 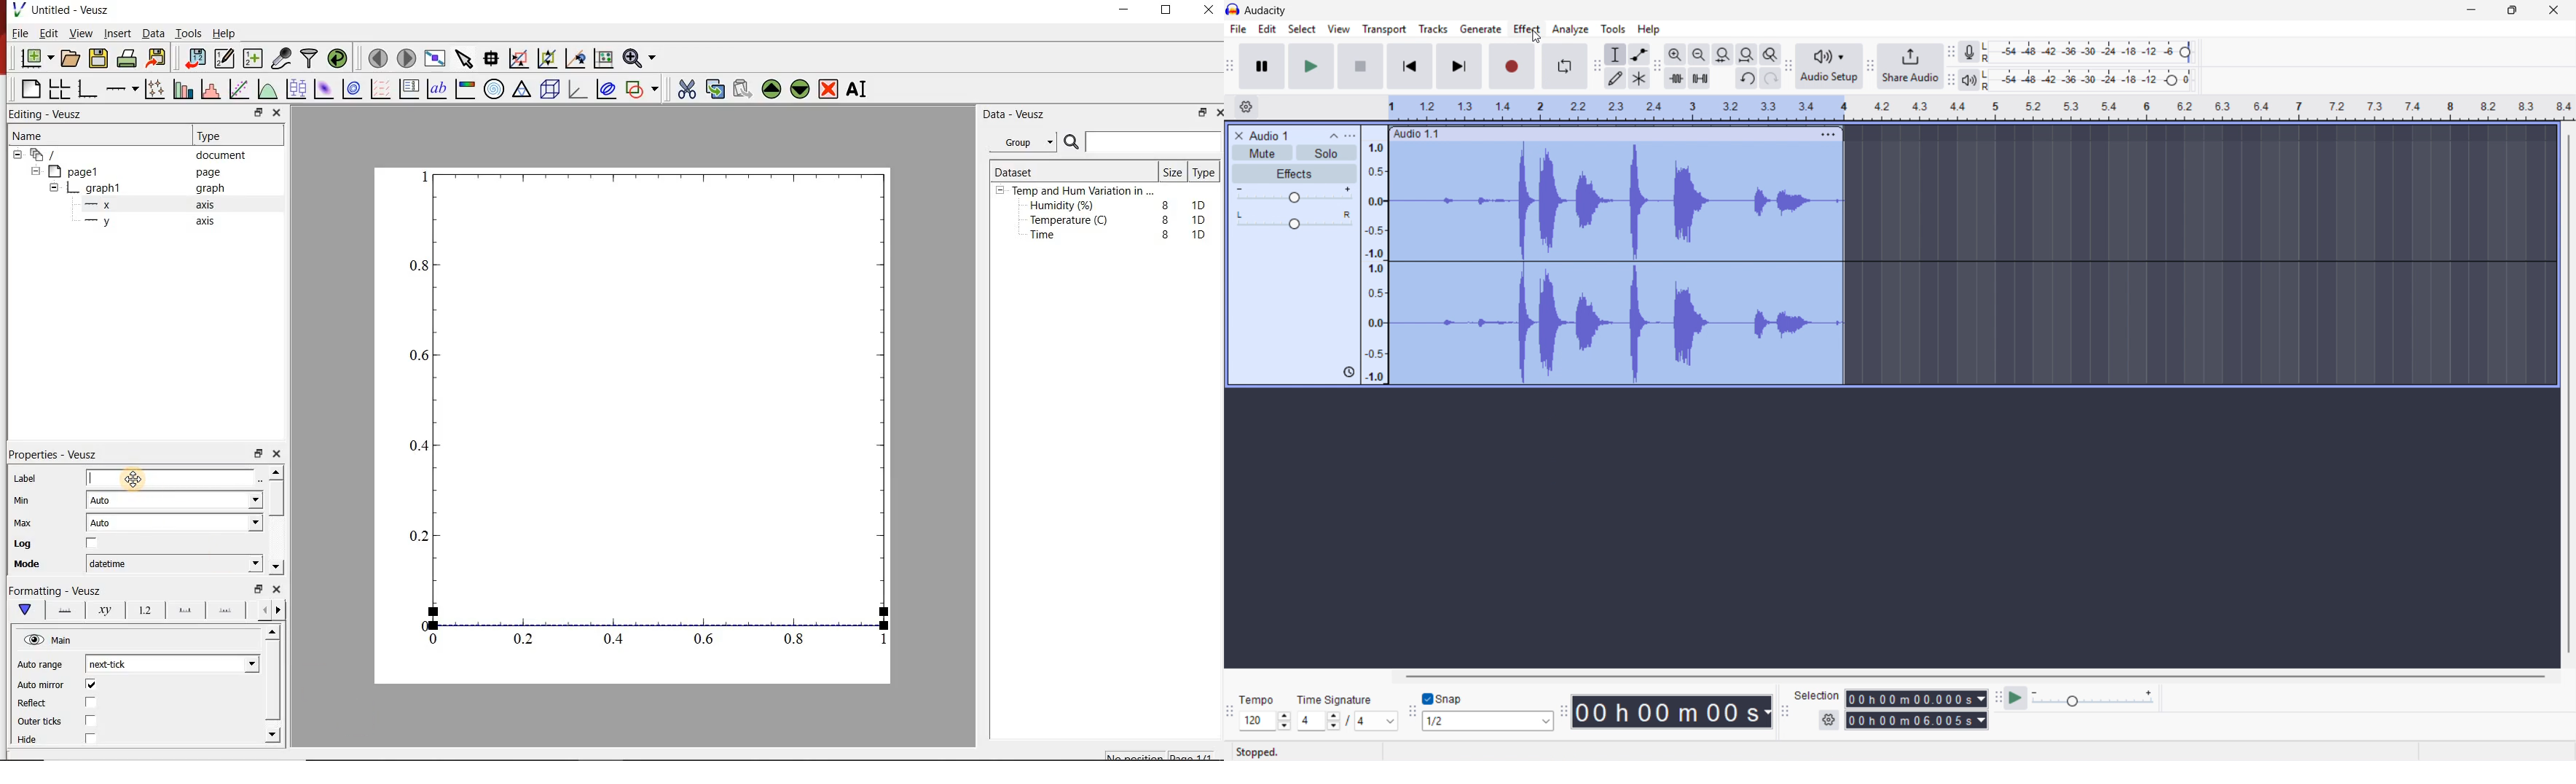 What do you see at coordinates (158, 58) in the screenshot?
I see `Export to graphics format` at bounding box center [158, 58].